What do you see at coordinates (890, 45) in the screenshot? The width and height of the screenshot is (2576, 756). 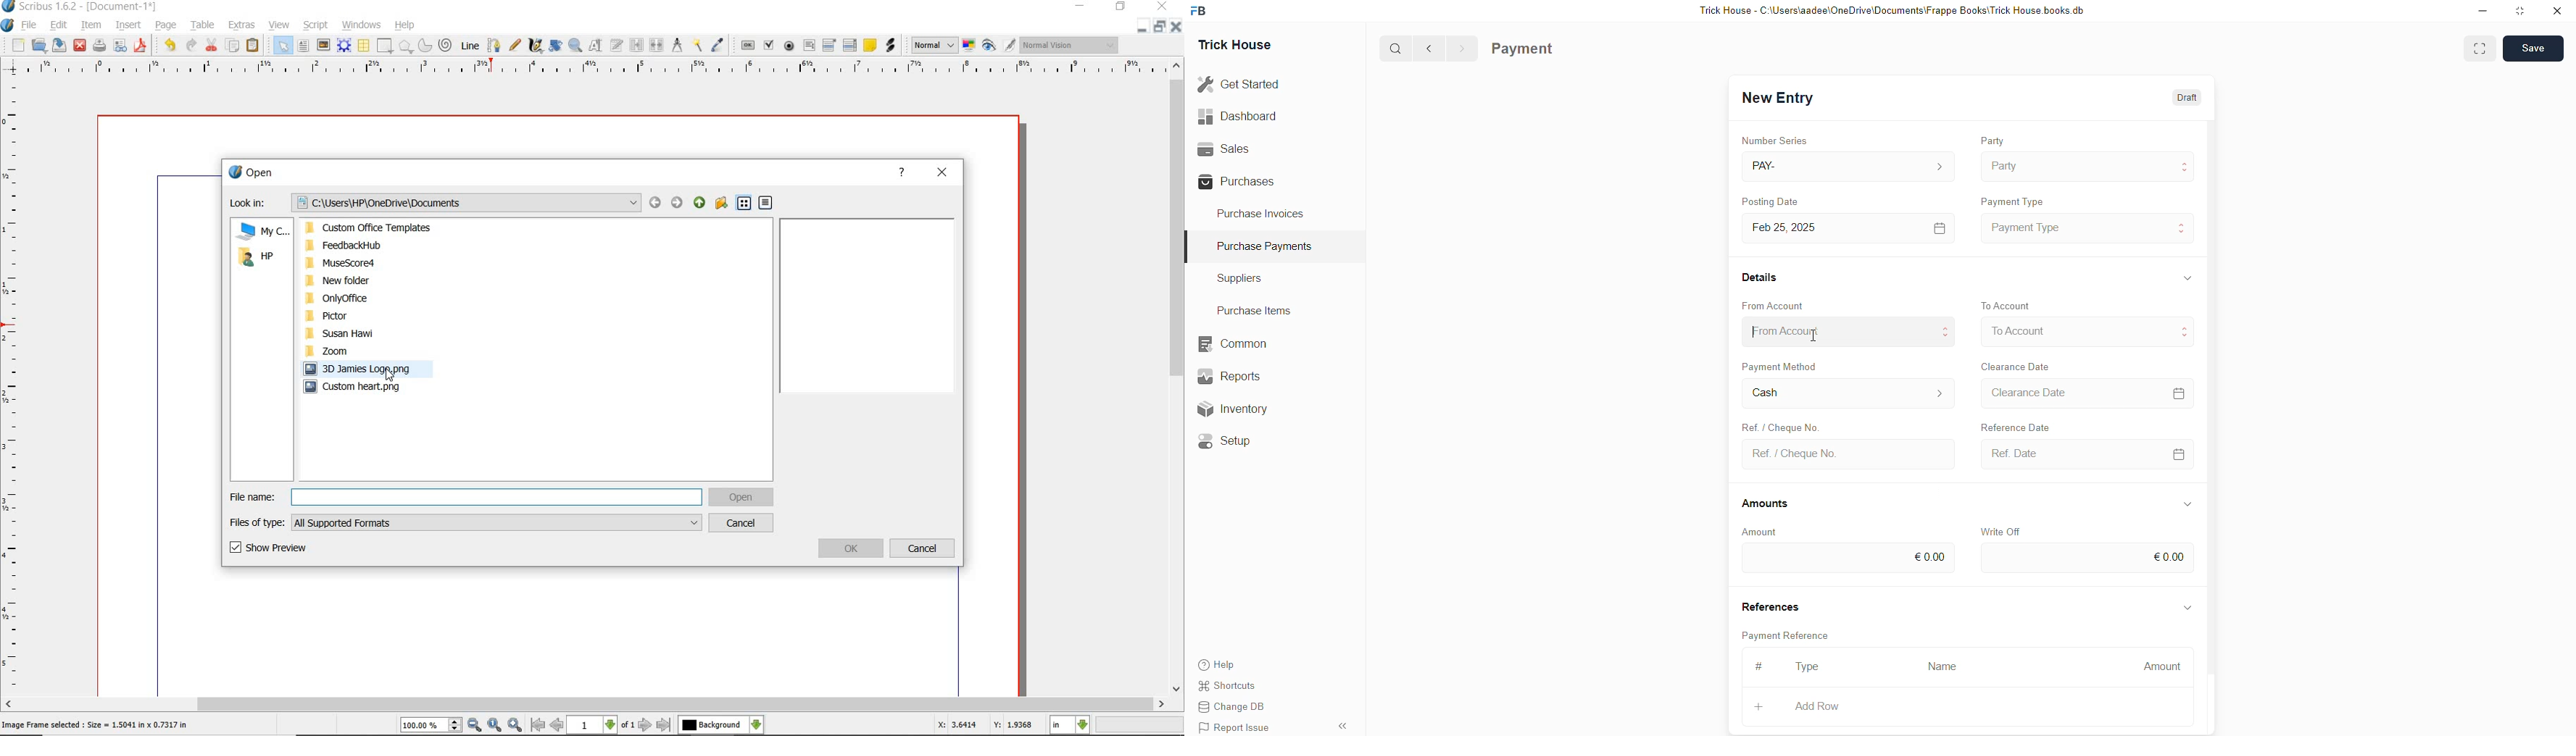 I see `link annotation` at bounding box center [890, 45].